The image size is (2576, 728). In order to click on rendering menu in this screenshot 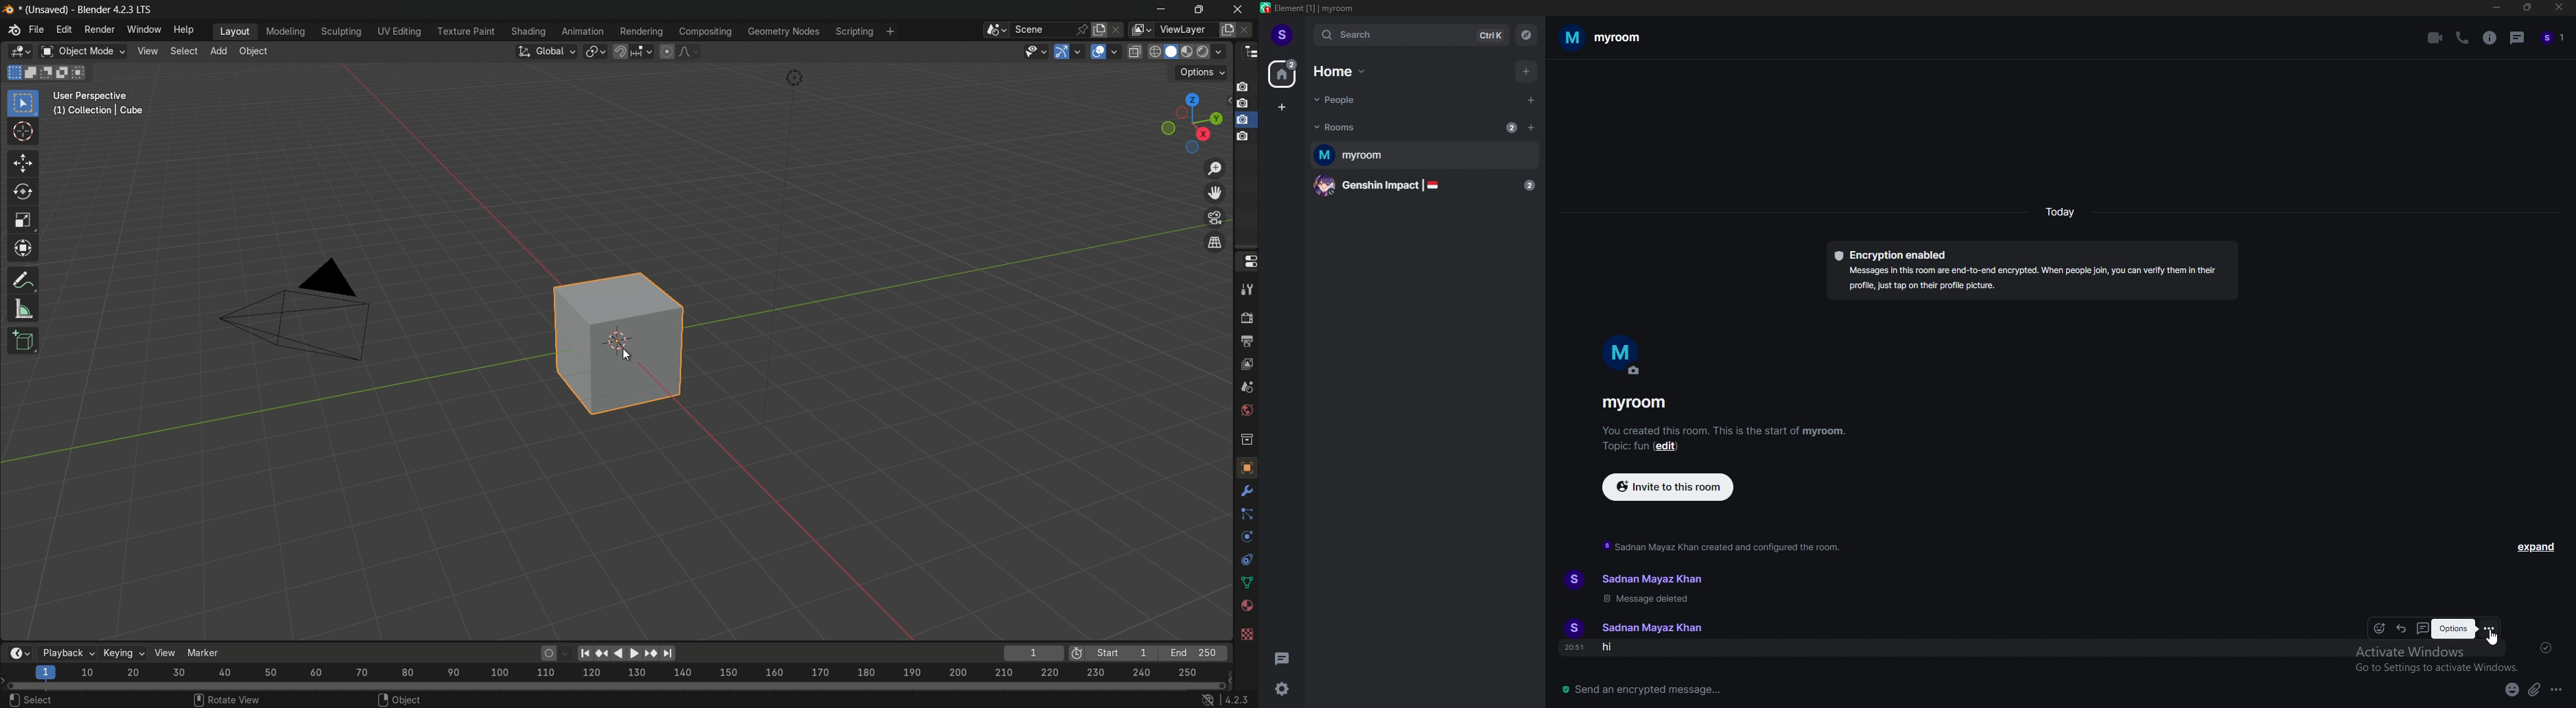, I will do `click(640, 31)`.